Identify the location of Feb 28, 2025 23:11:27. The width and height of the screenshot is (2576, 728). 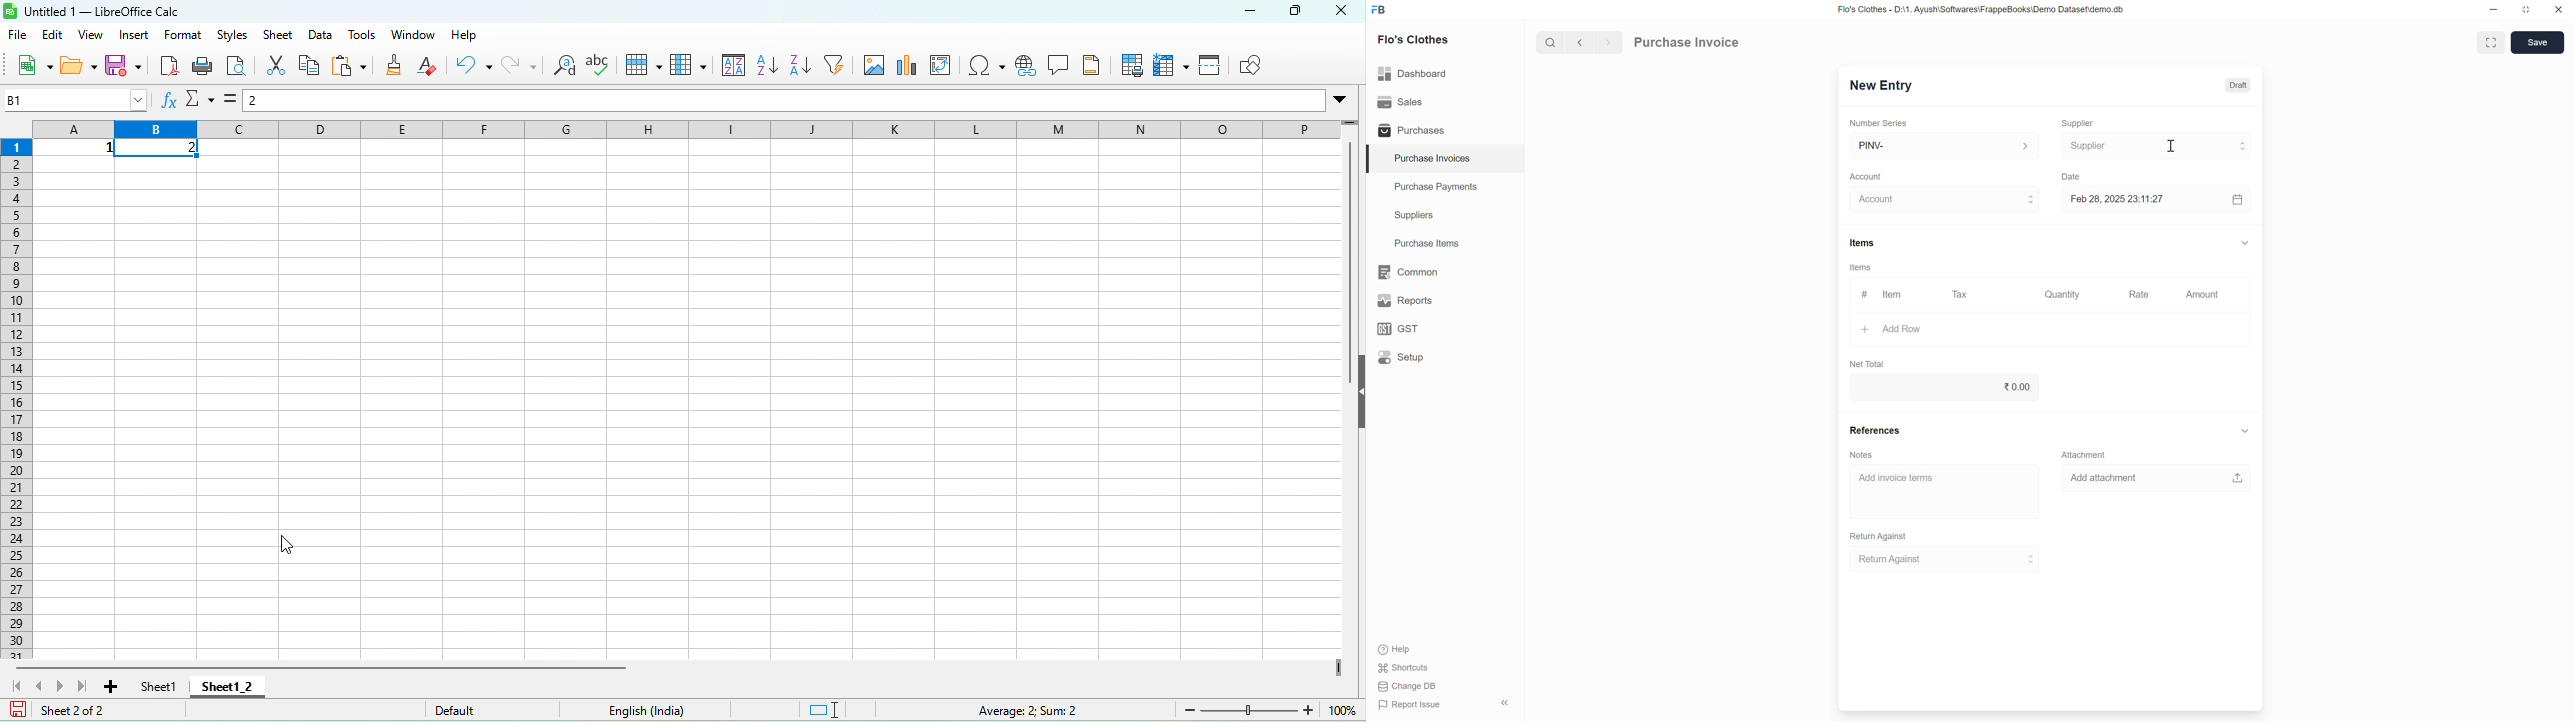
(2141, 199).